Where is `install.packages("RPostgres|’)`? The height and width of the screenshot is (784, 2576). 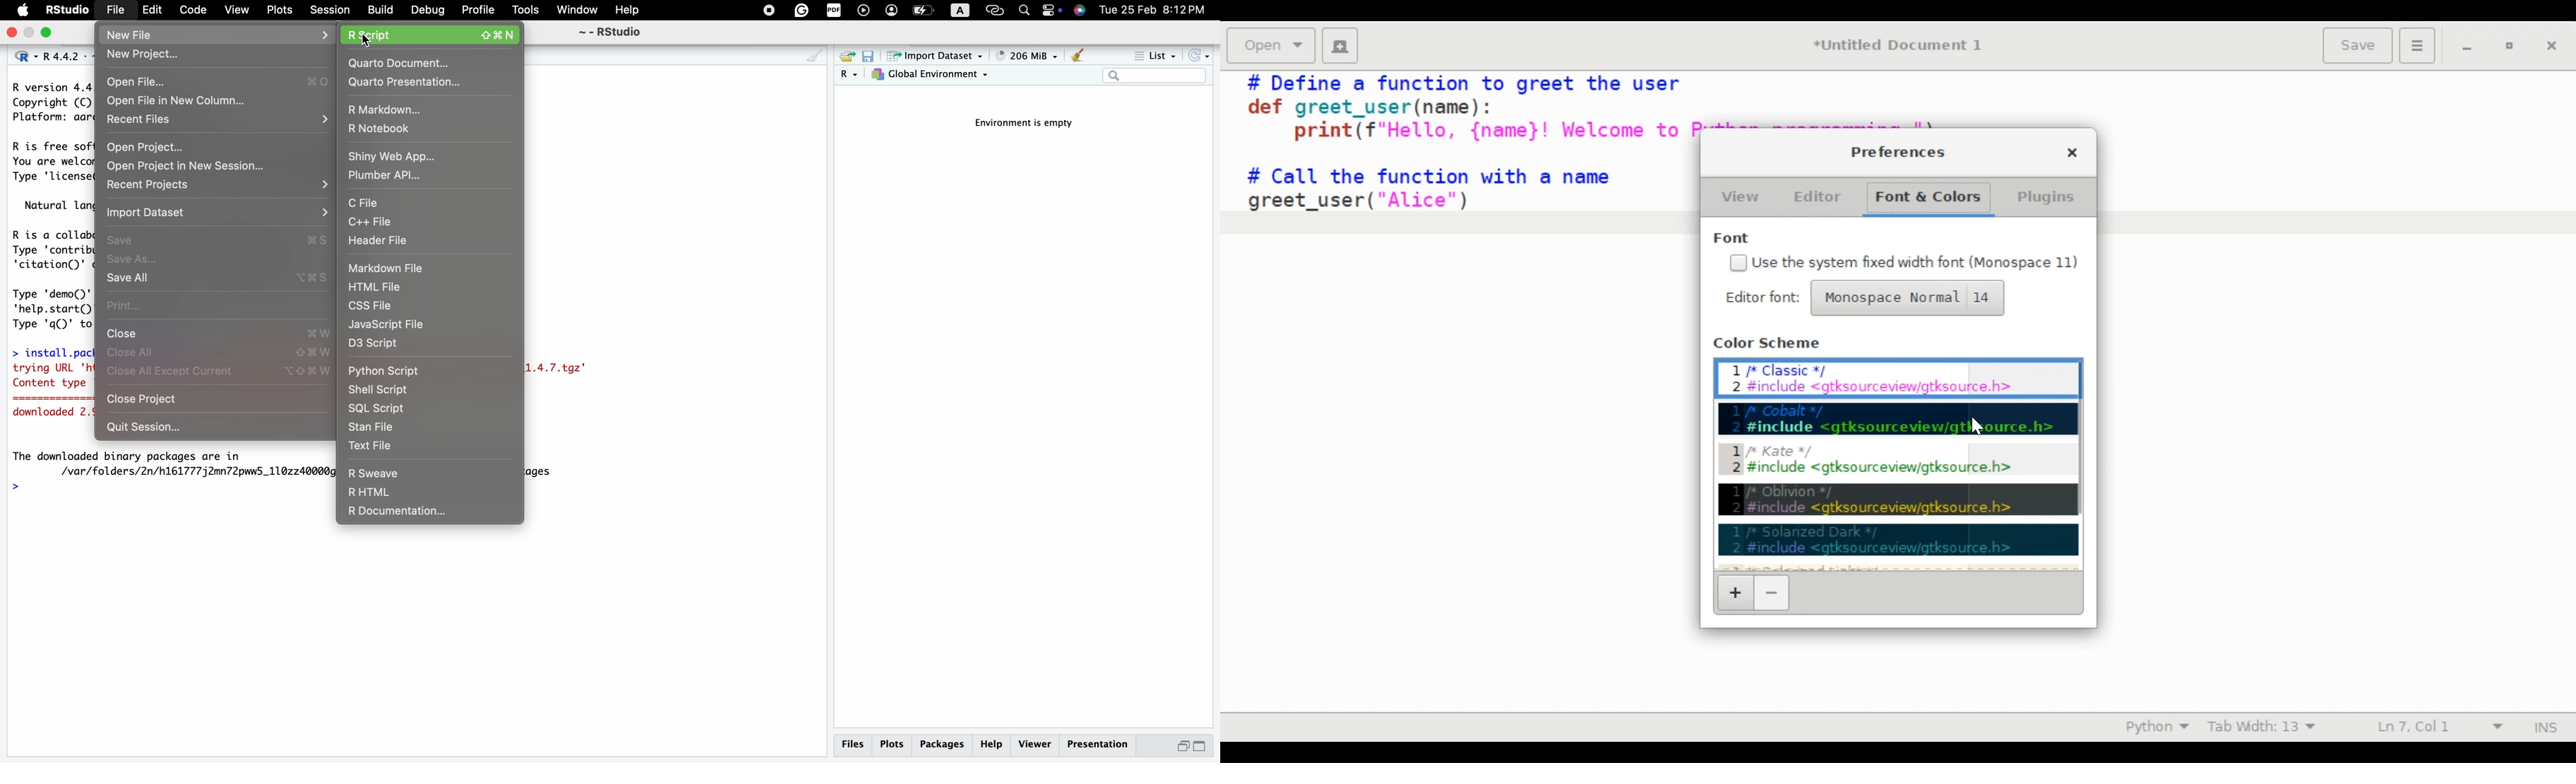 install.packages("RPostgres|’) is located at coordinates (49, 351).